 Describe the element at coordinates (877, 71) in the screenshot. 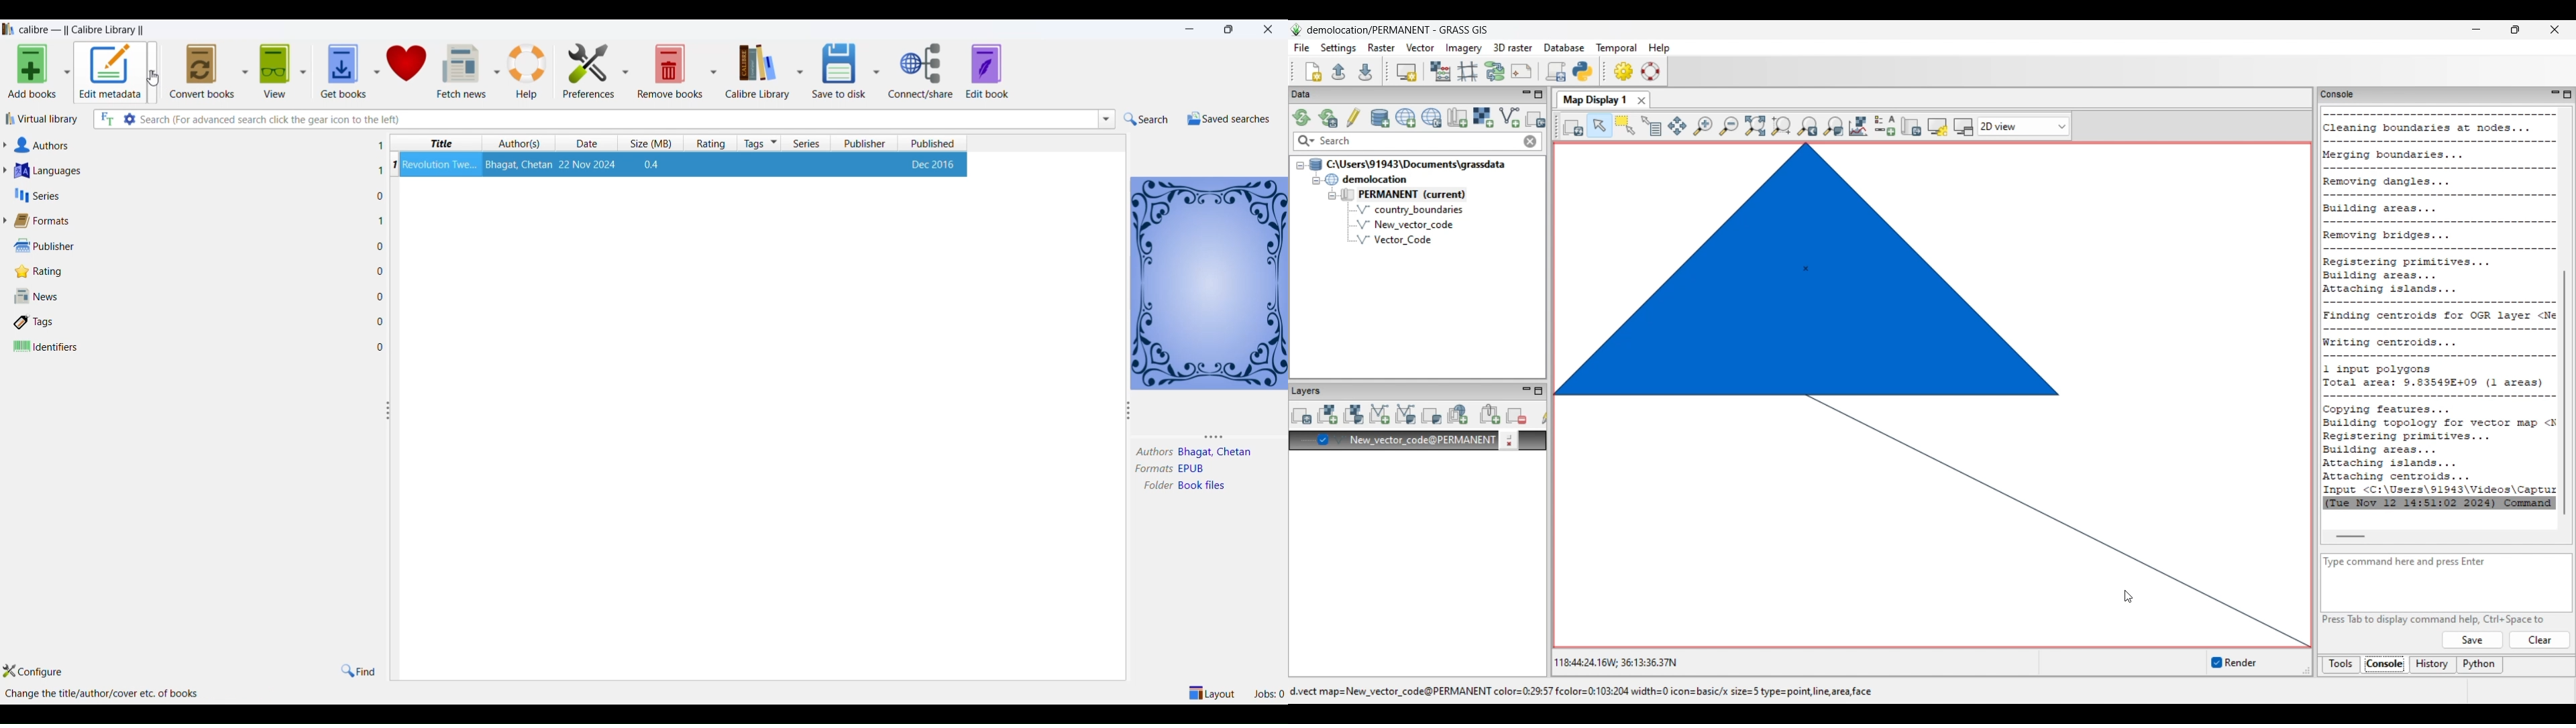

I see `save options dropdown button` at that location.